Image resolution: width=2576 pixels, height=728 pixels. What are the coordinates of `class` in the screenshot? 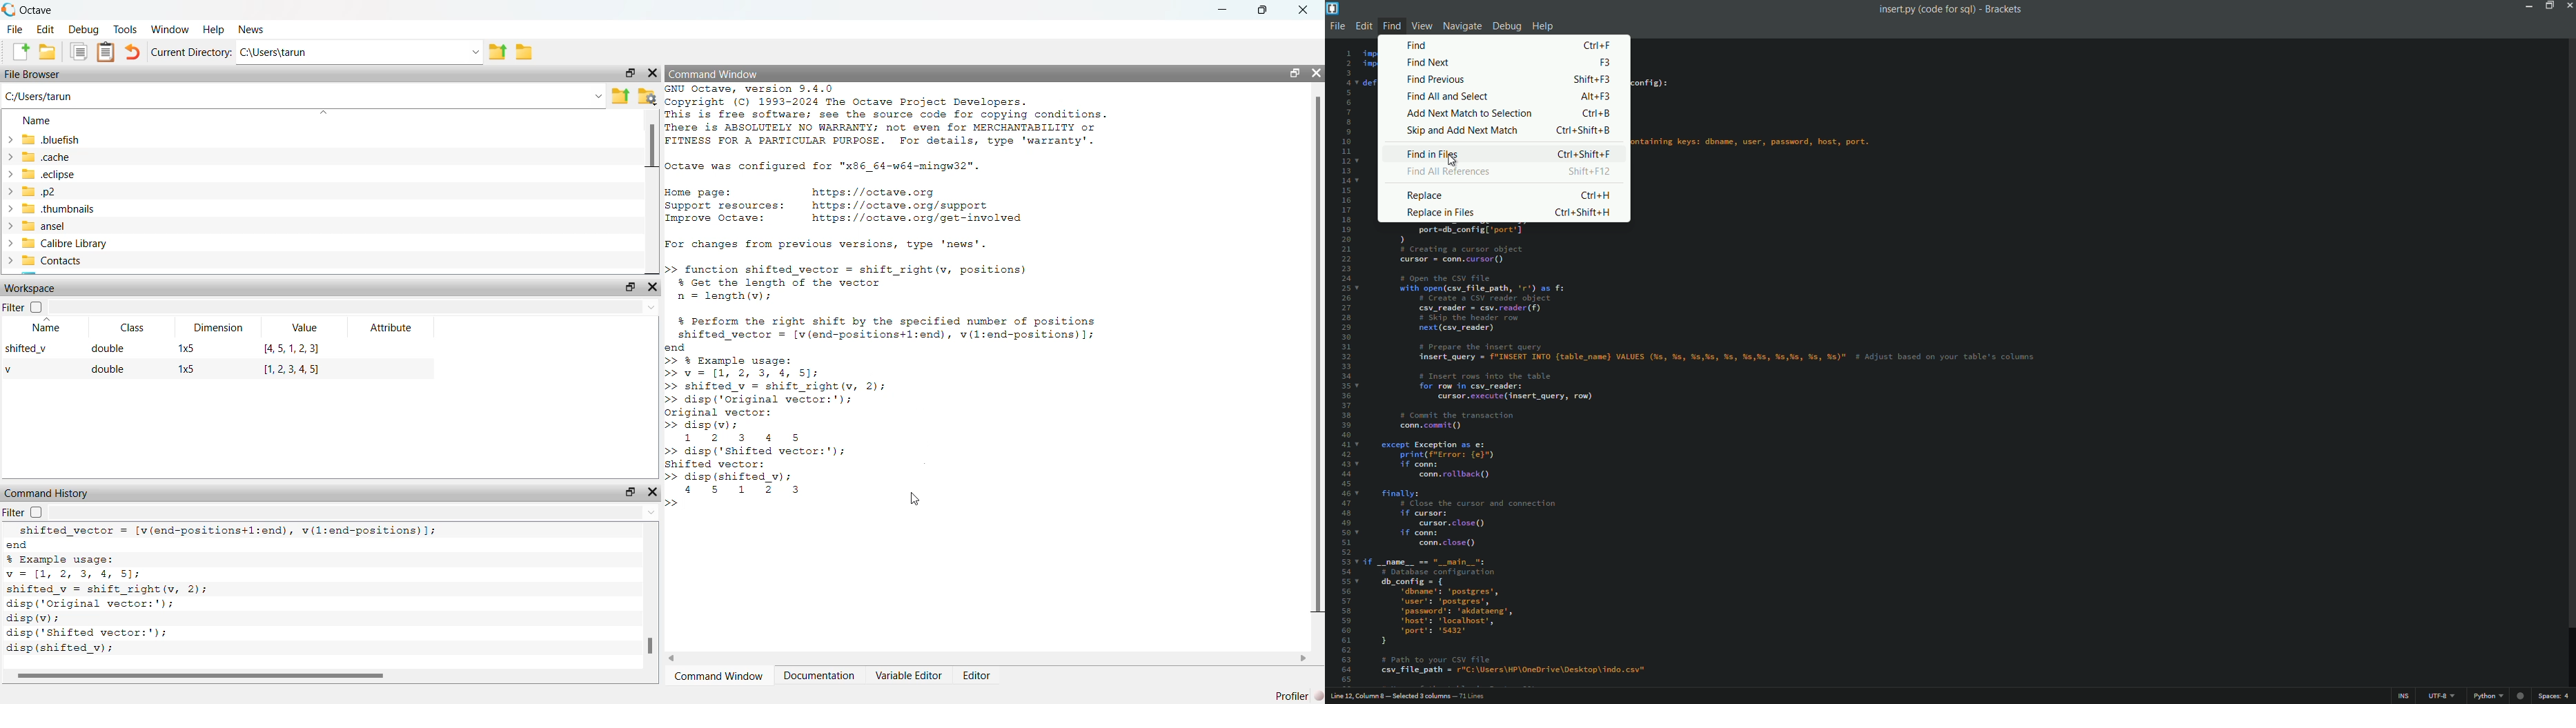 It's located at (130, 326).